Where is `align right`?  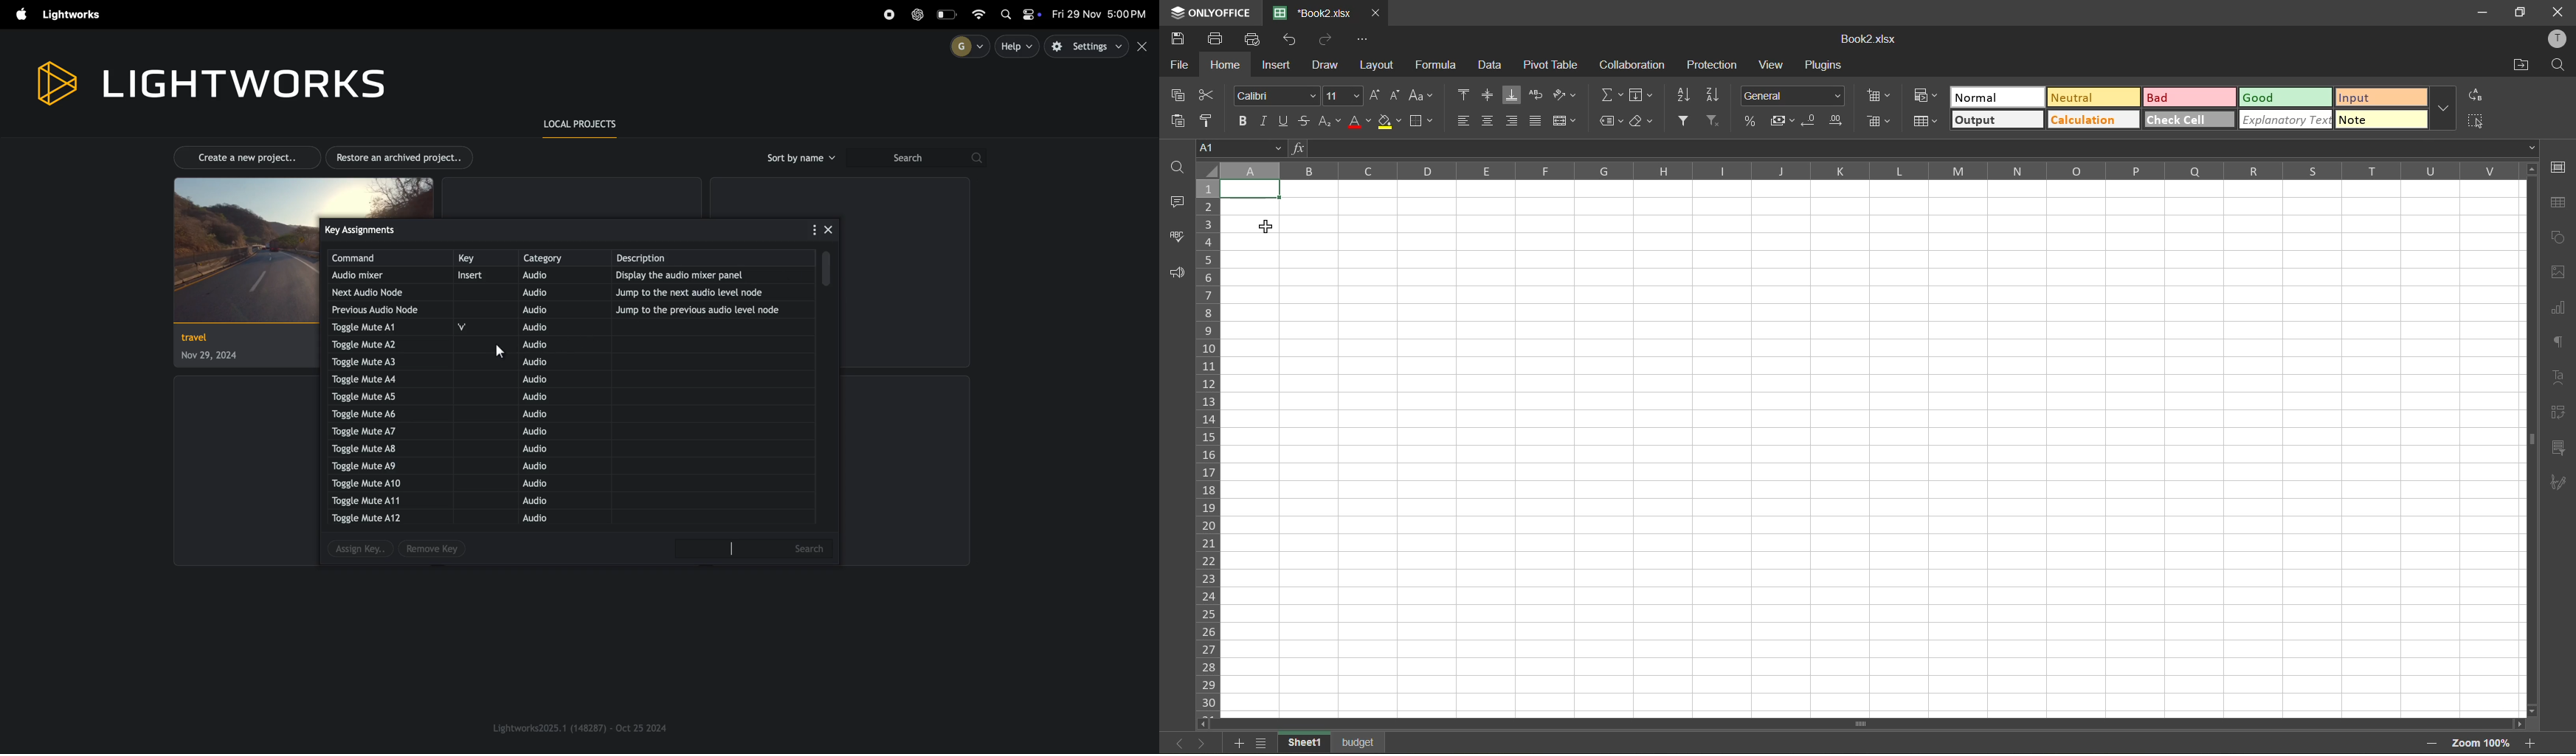
align right is located at coordinates (1513, 119).